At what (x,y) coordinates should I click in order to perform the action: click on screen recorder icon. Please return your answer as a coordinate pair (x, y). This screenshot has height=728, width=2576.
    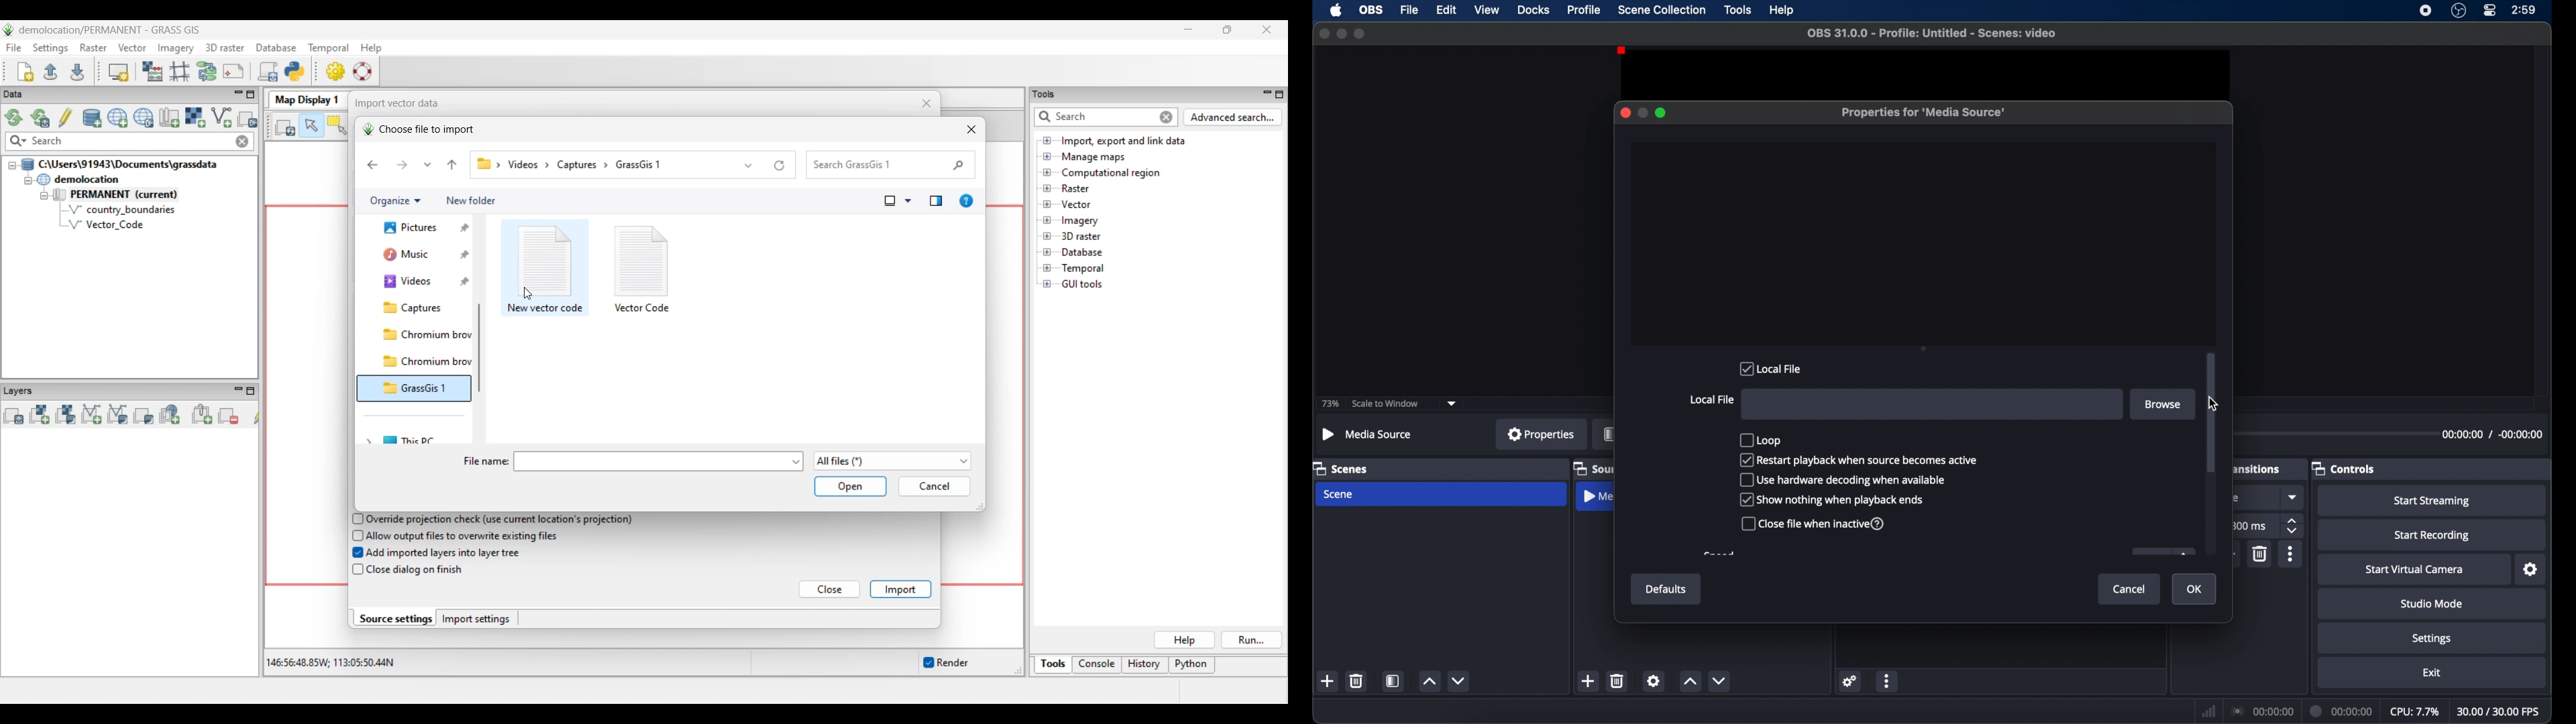
    Looking at the image, I should click on (2426, 11).